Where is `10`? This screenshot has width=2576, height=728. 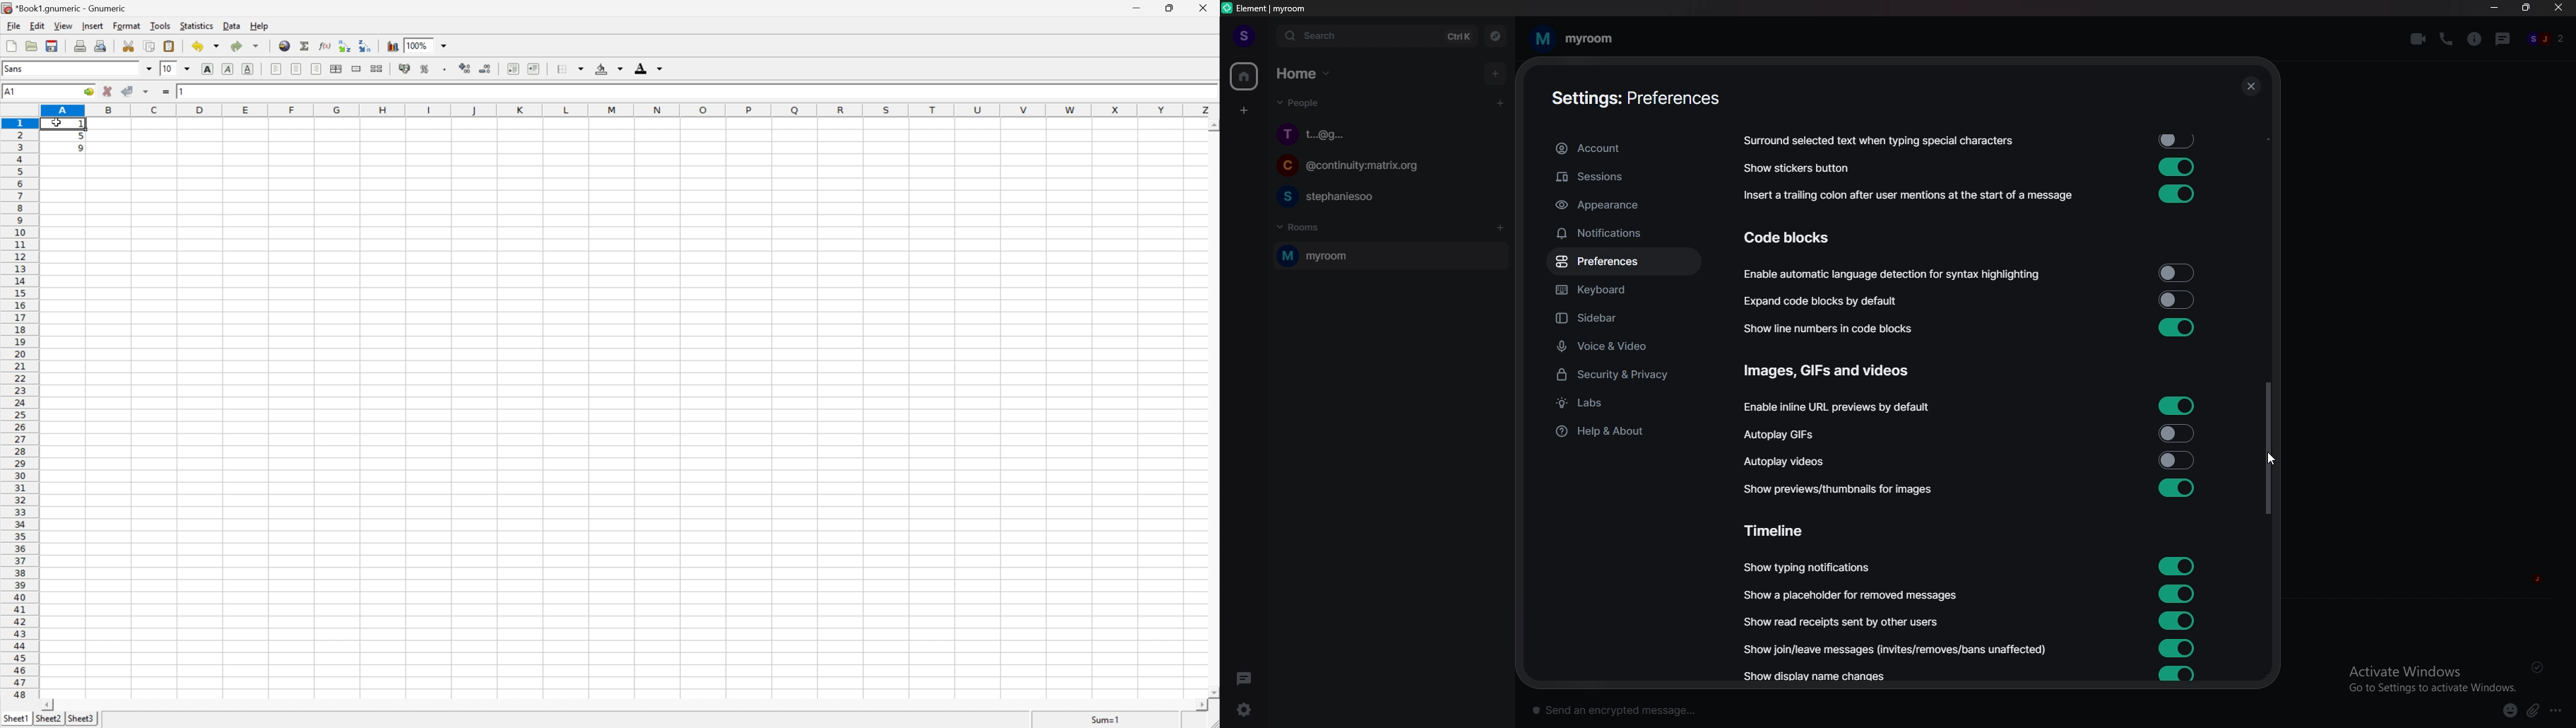
10 is located at coordinates (167, 68).